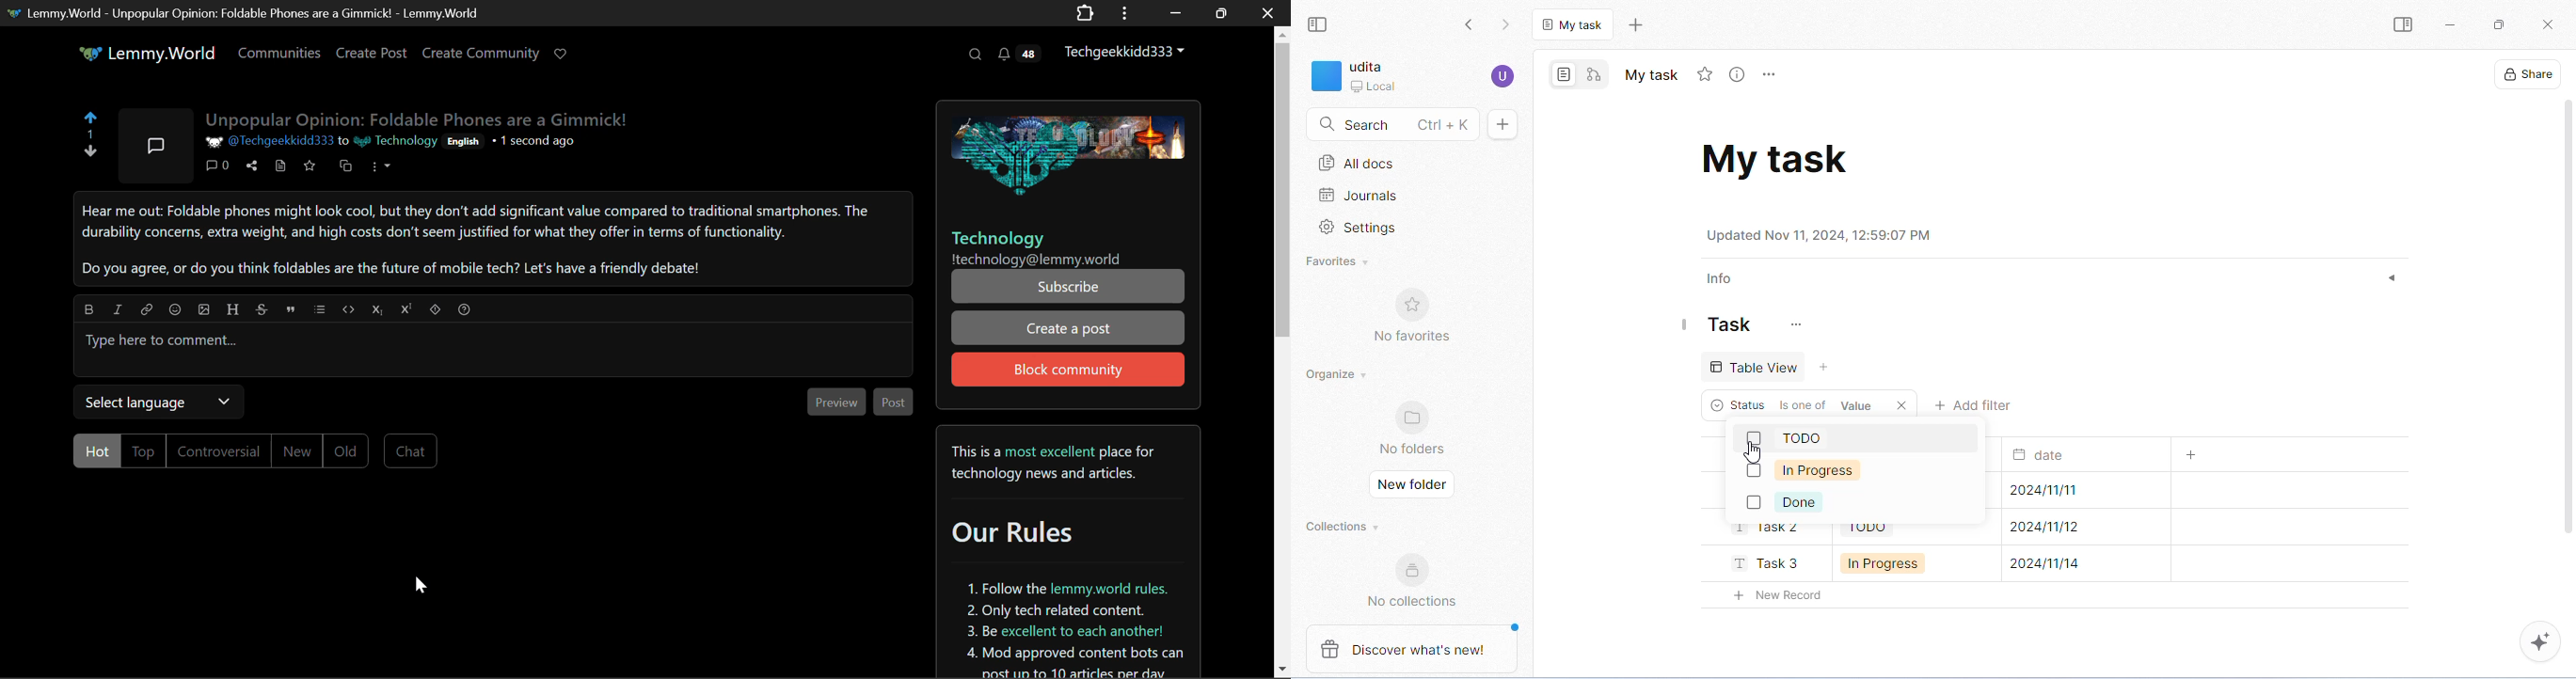  What do you see at coordinates (280, 167) in the screenshot?
I see `View Source` at bounding box center [280, 167].